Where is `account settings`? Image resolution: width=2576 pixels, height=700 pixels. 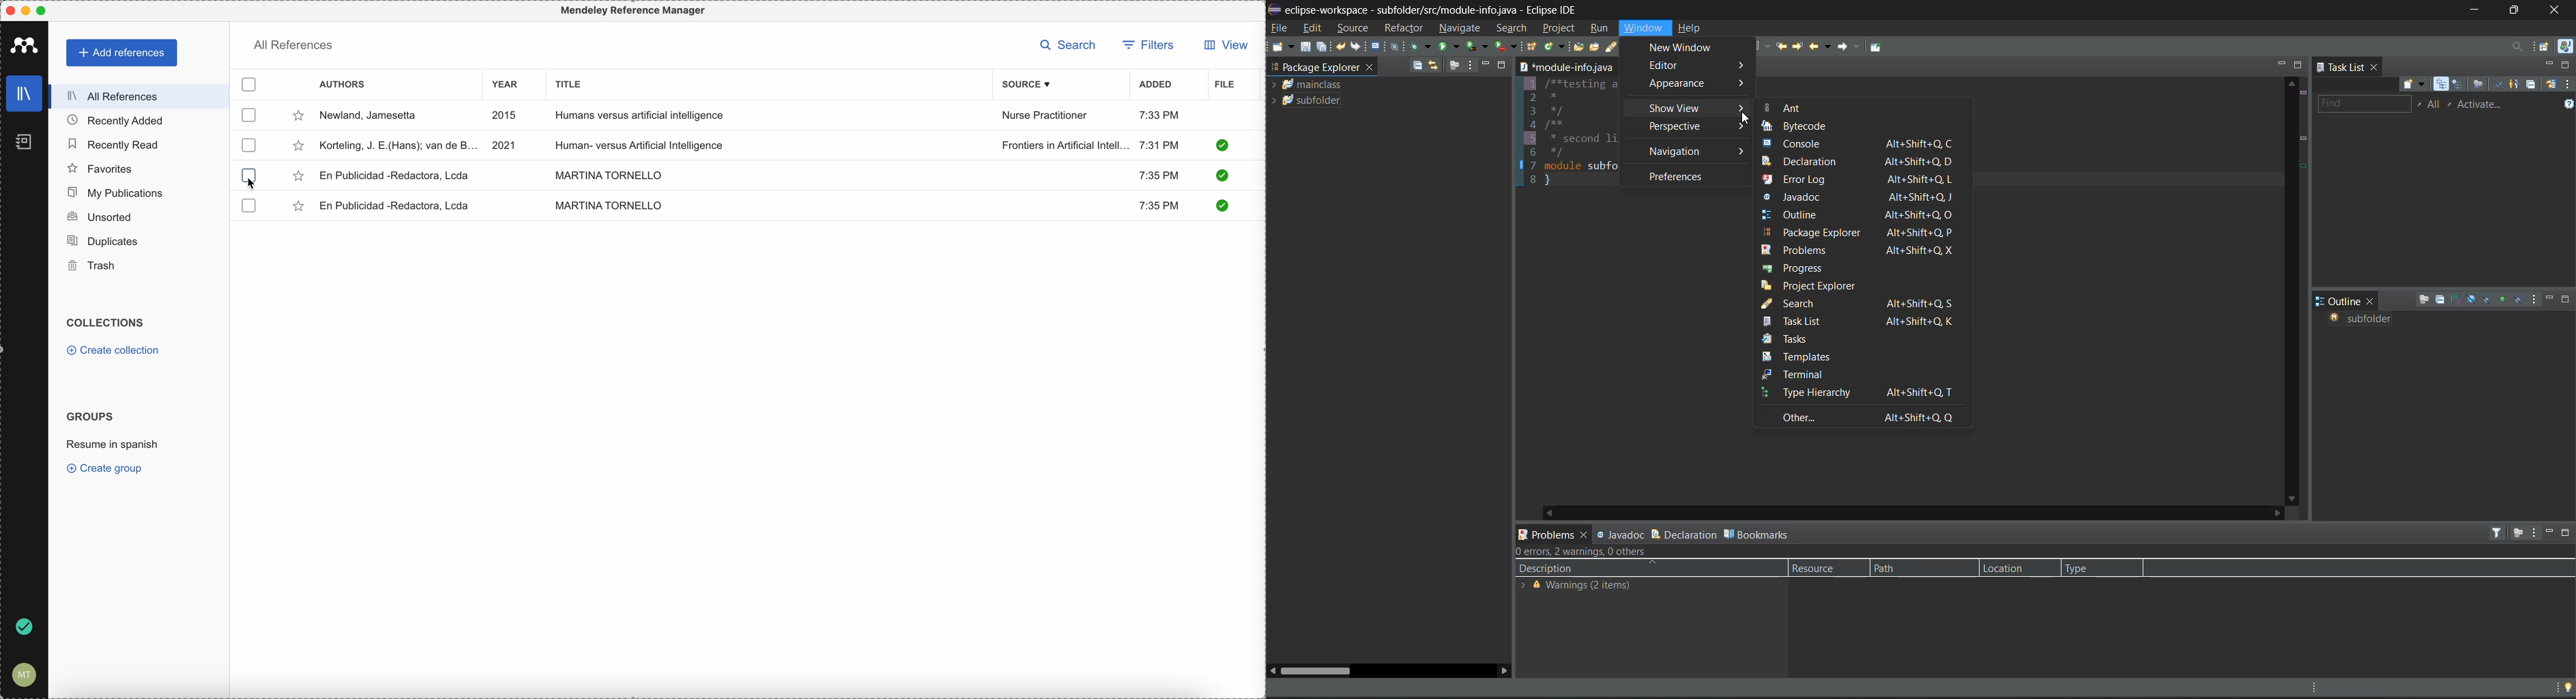
account settings is located at coordinates (22, 676).